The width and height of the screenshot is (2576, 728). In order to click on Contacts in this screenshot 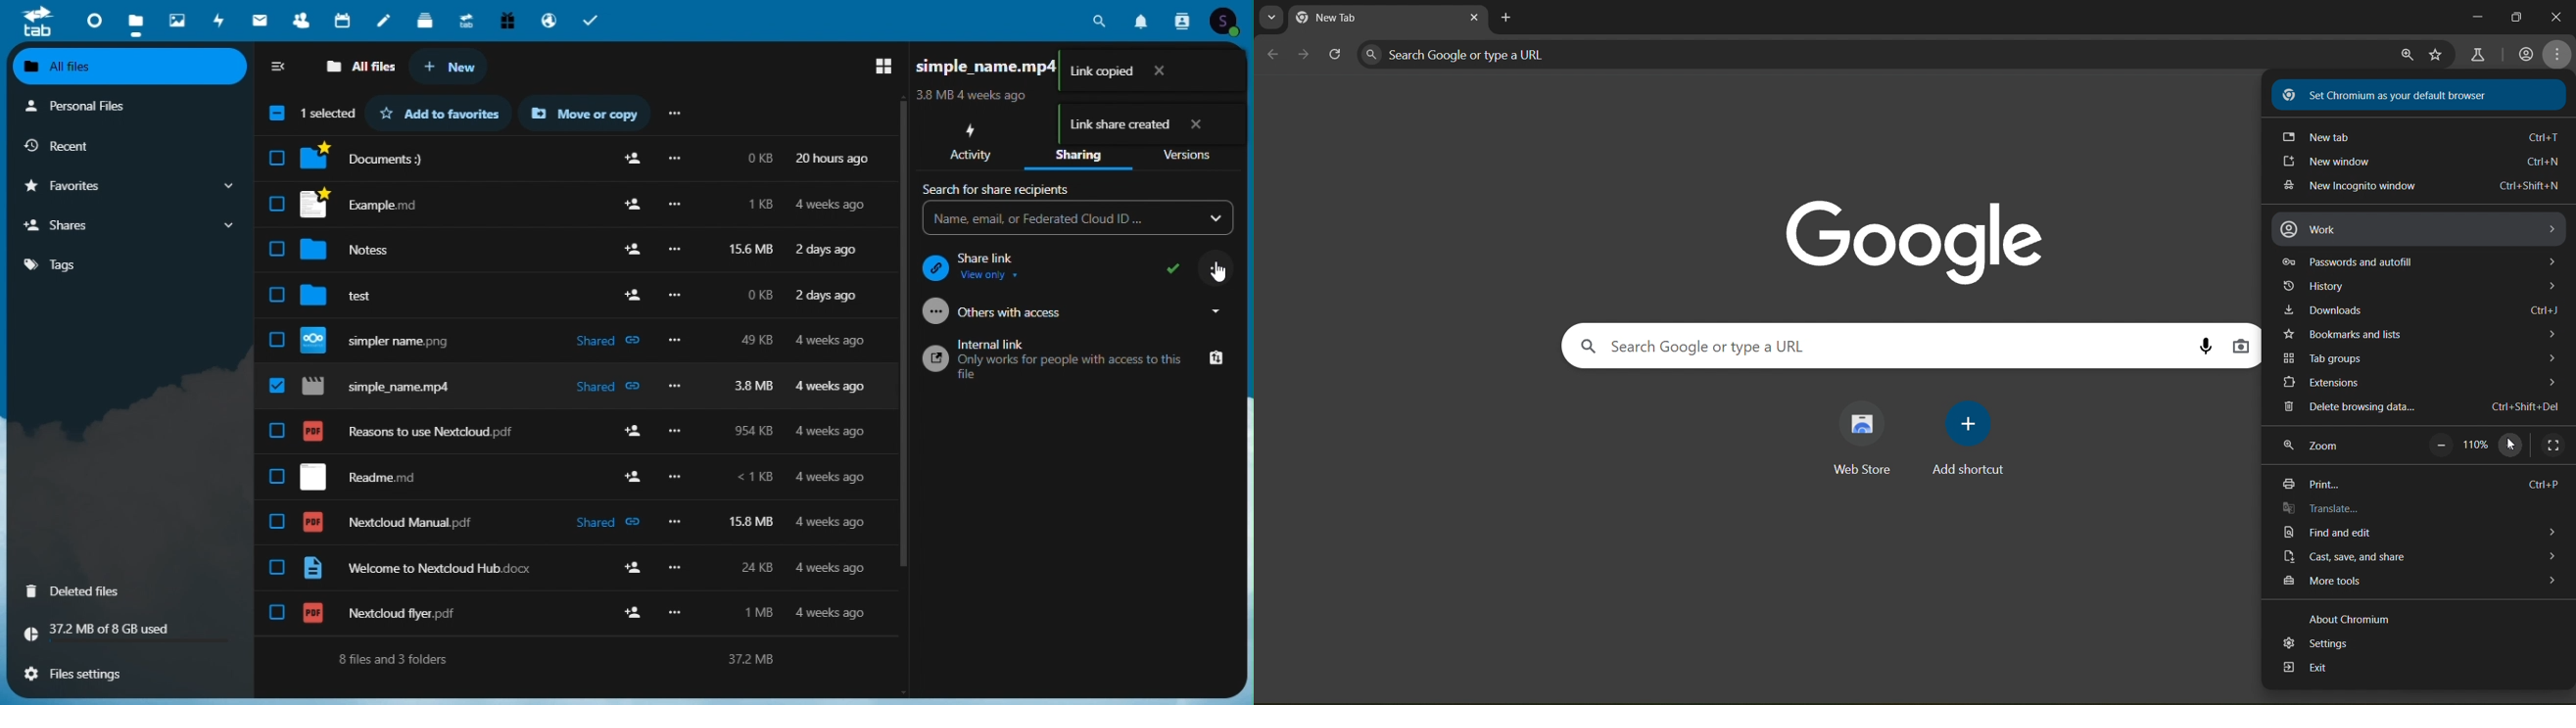, I will do `click(1180, 21)`.